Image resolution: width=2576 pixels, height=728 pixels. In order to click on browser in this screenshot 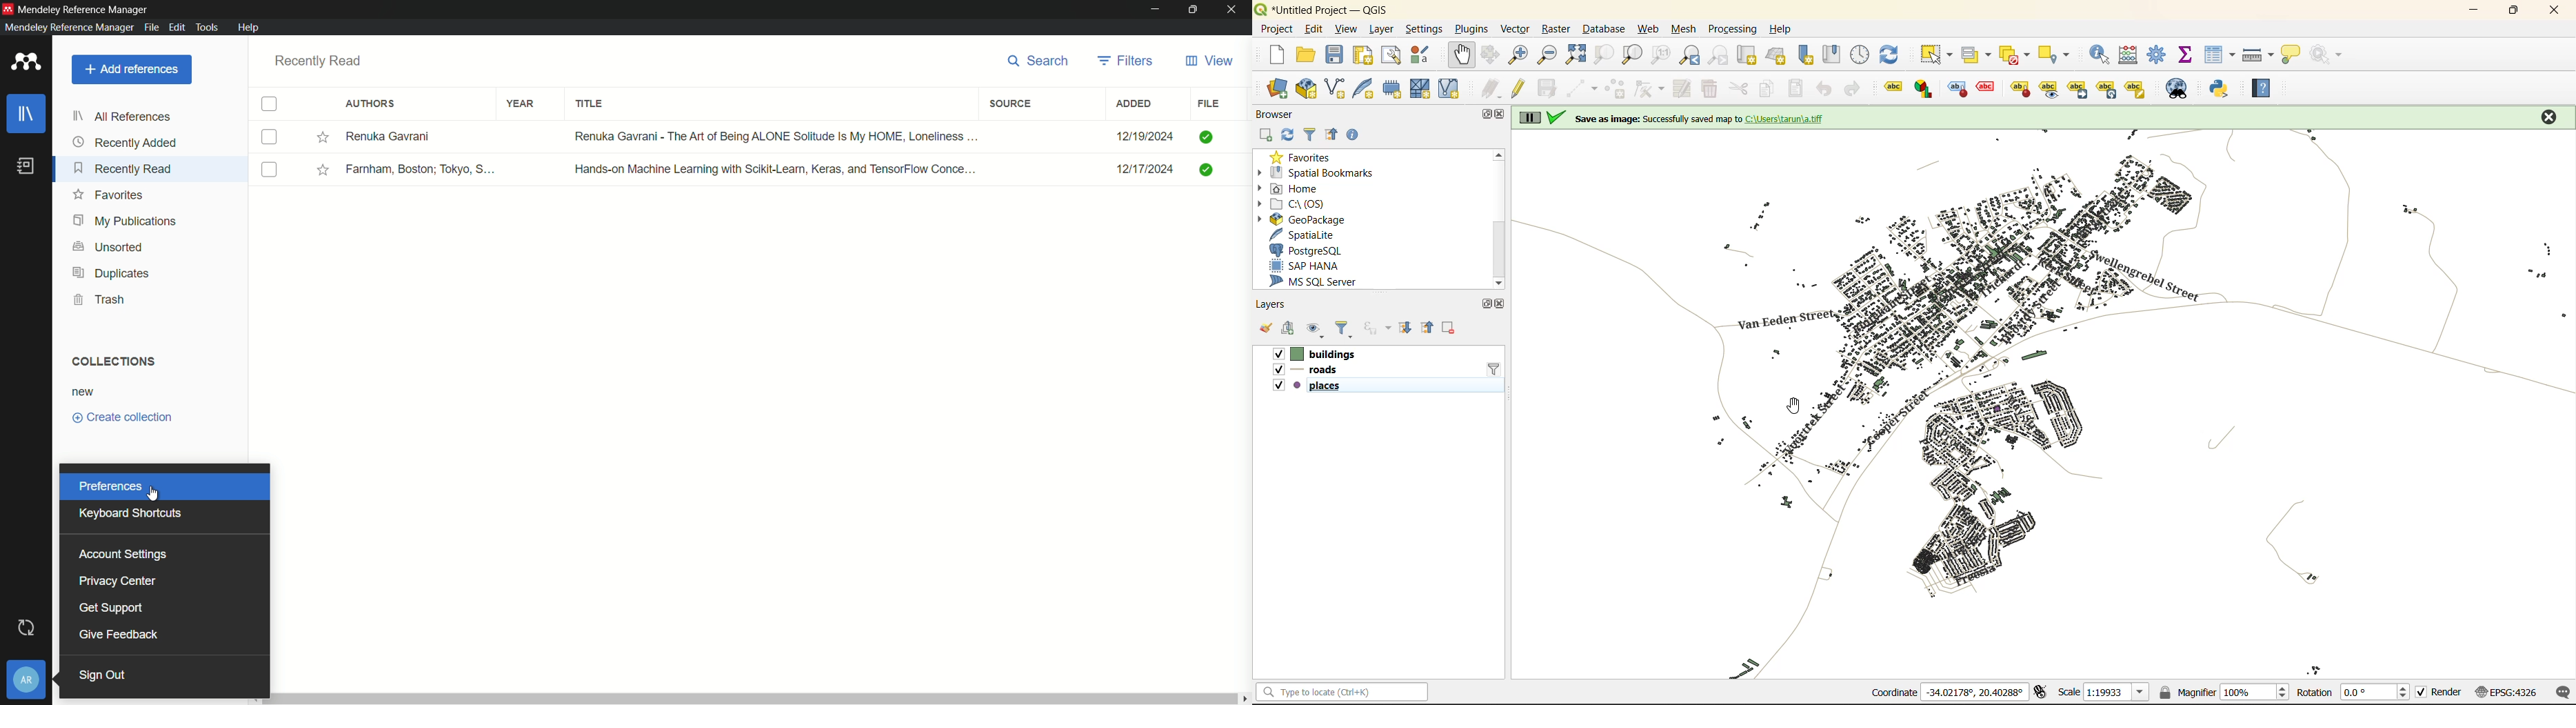, I will do `click(1276, 115)`.